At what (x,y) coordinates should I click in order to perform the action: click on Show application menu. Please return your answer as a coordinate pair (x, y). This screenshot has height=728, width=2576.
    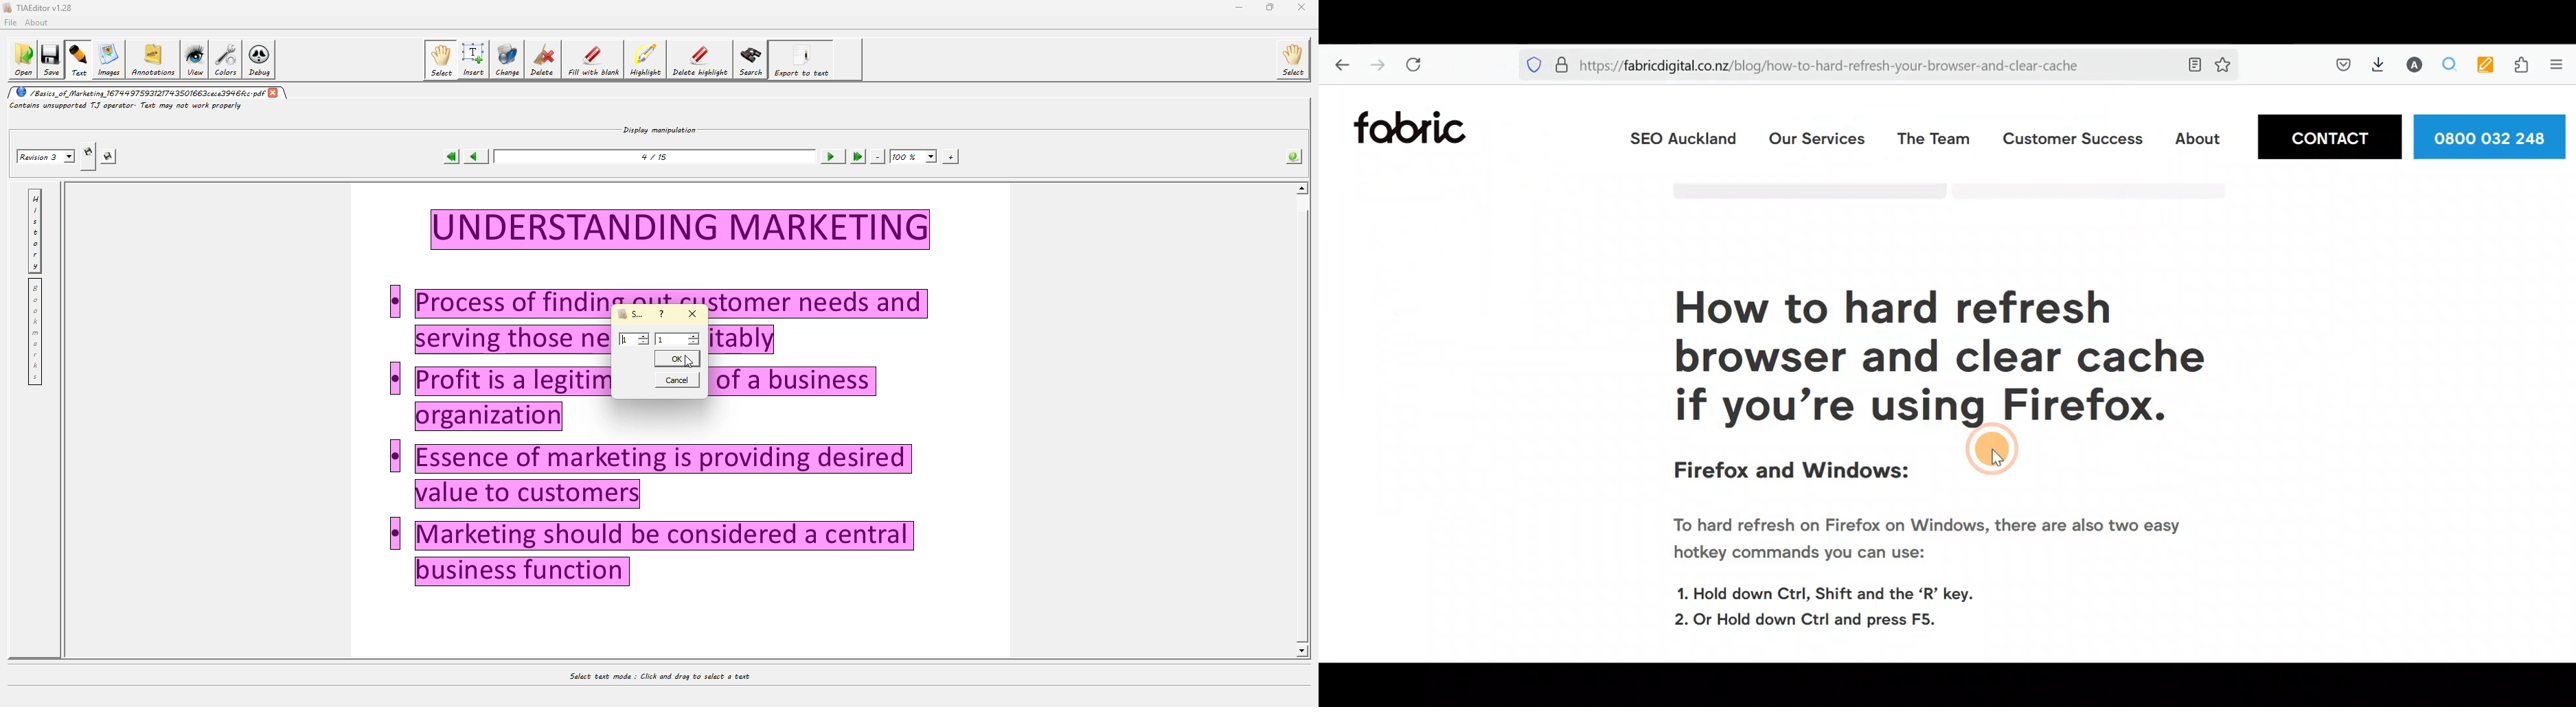
    Looking at the image, I should click on (2562, 67).